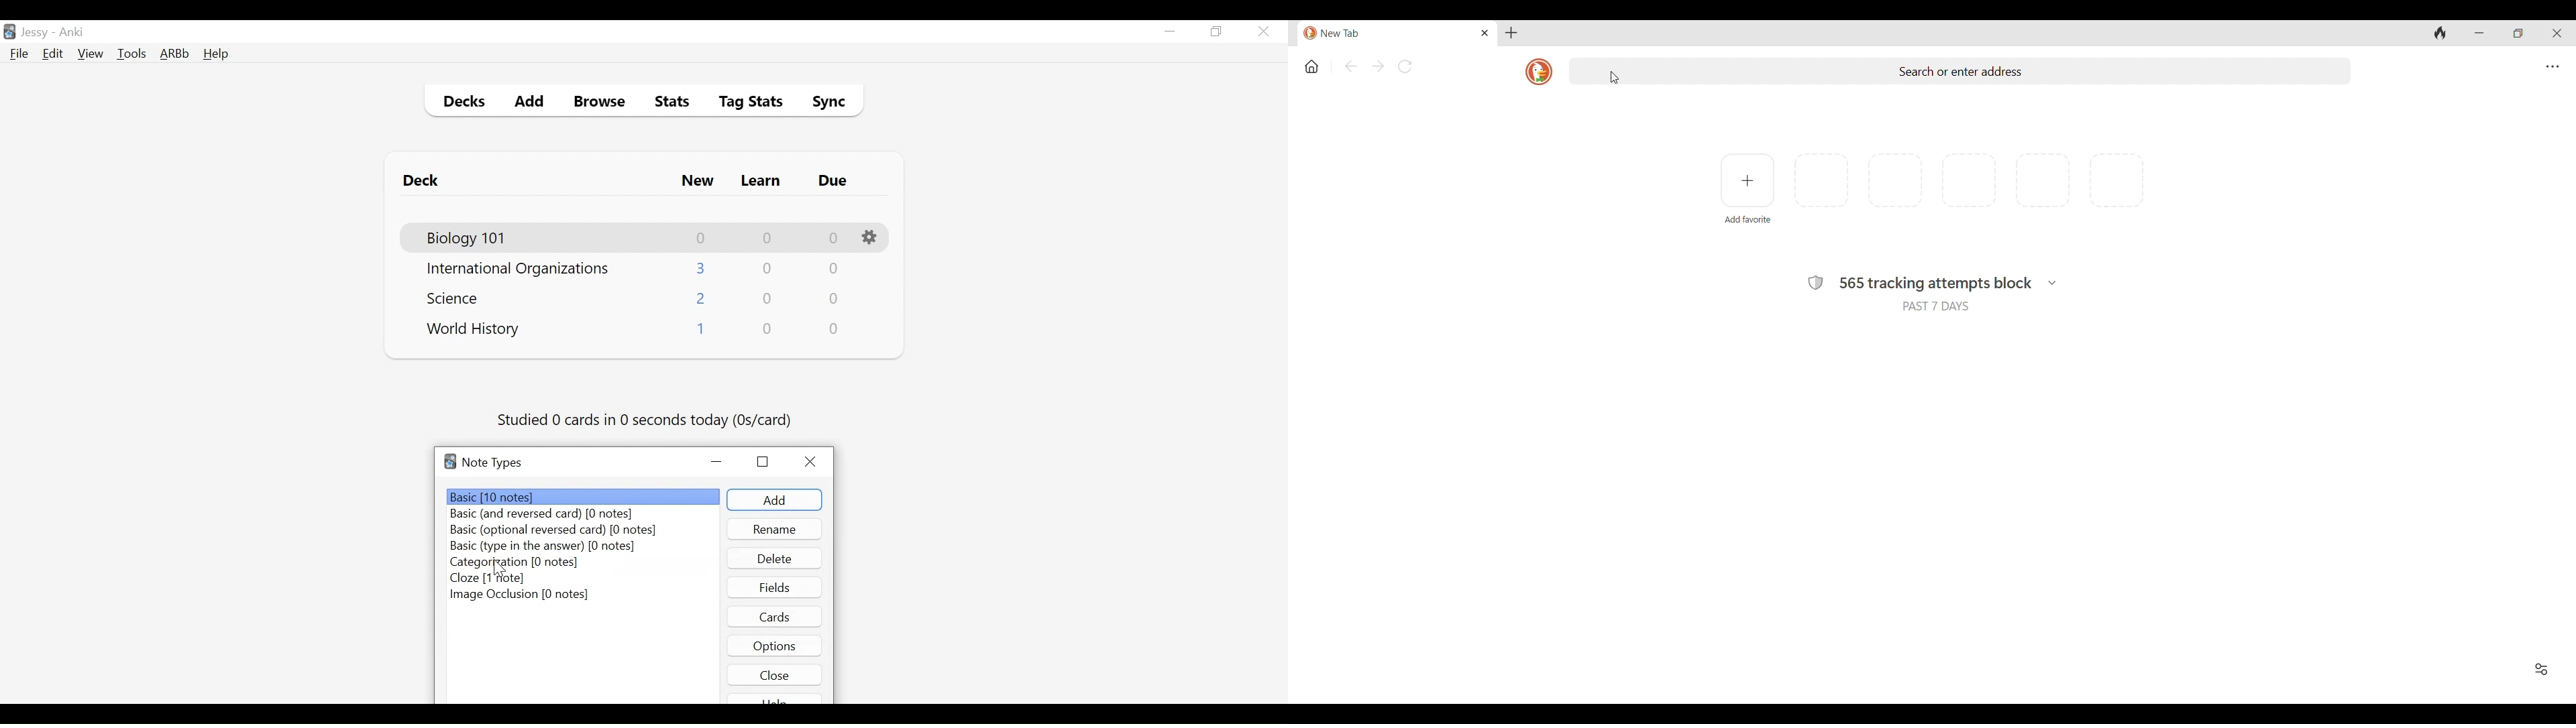 The height and width of the screenshot is (728, 2576). What do you see at coordinates (468, 239) in the screenshot?
I see `Deck Name` at bounding box center [468, 239].